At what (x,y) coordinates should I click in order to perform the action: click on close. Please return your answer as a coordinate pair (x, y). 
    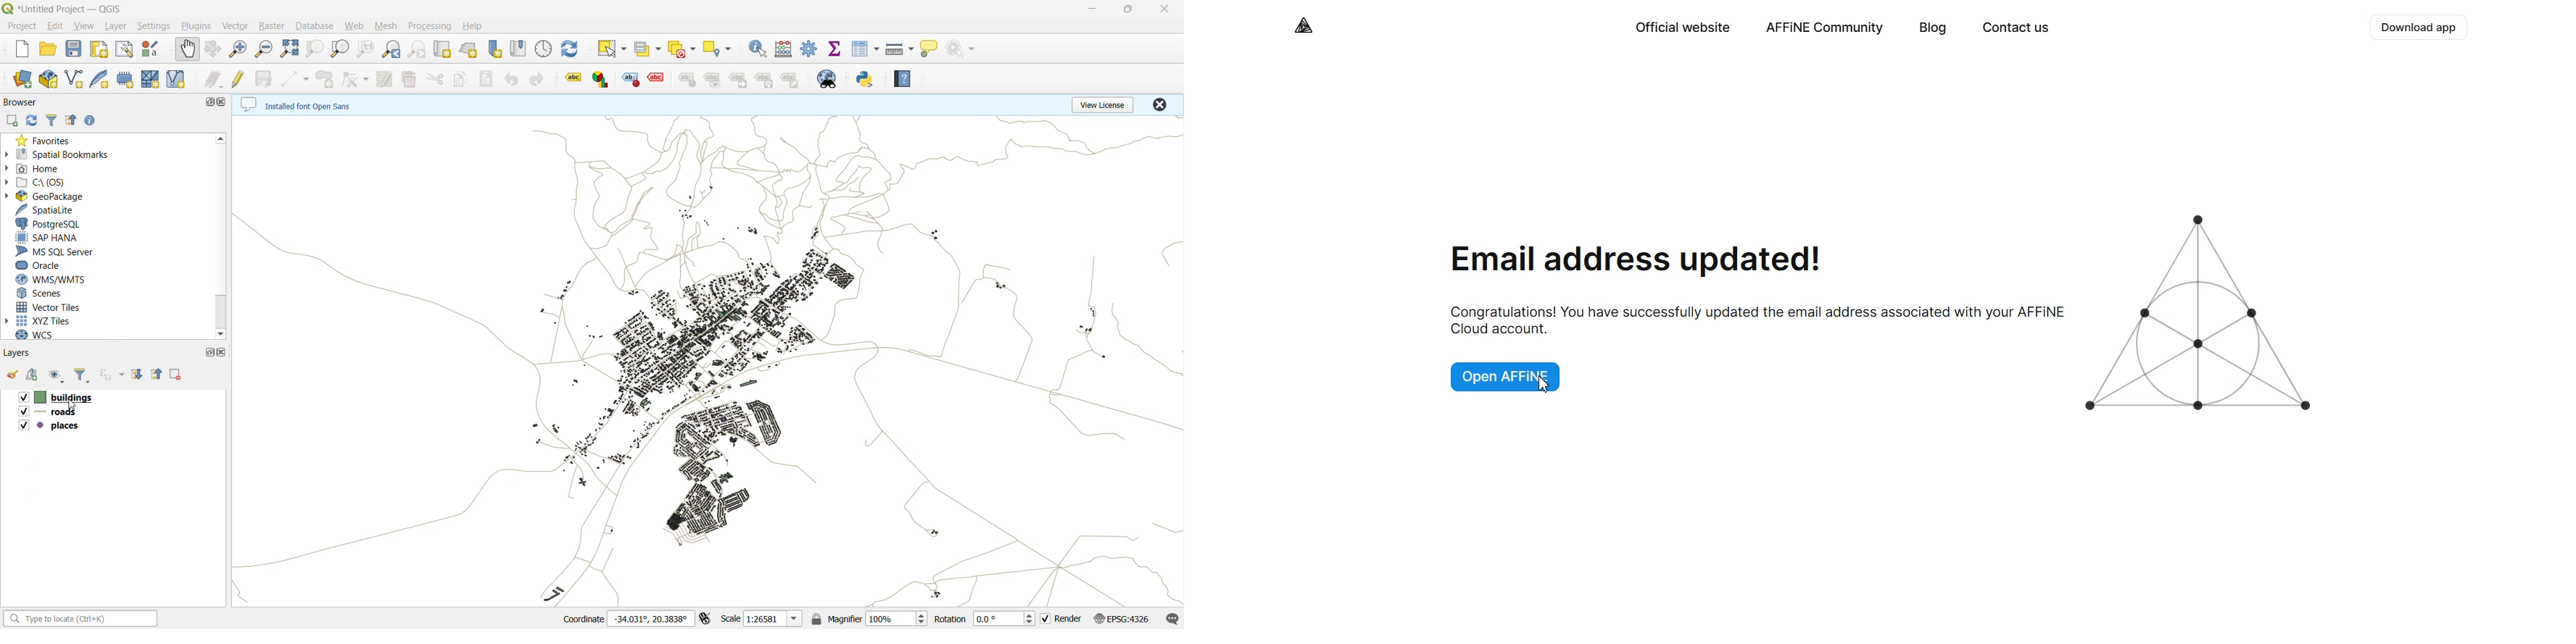
    Looking at the image, I should click on (226, 102).